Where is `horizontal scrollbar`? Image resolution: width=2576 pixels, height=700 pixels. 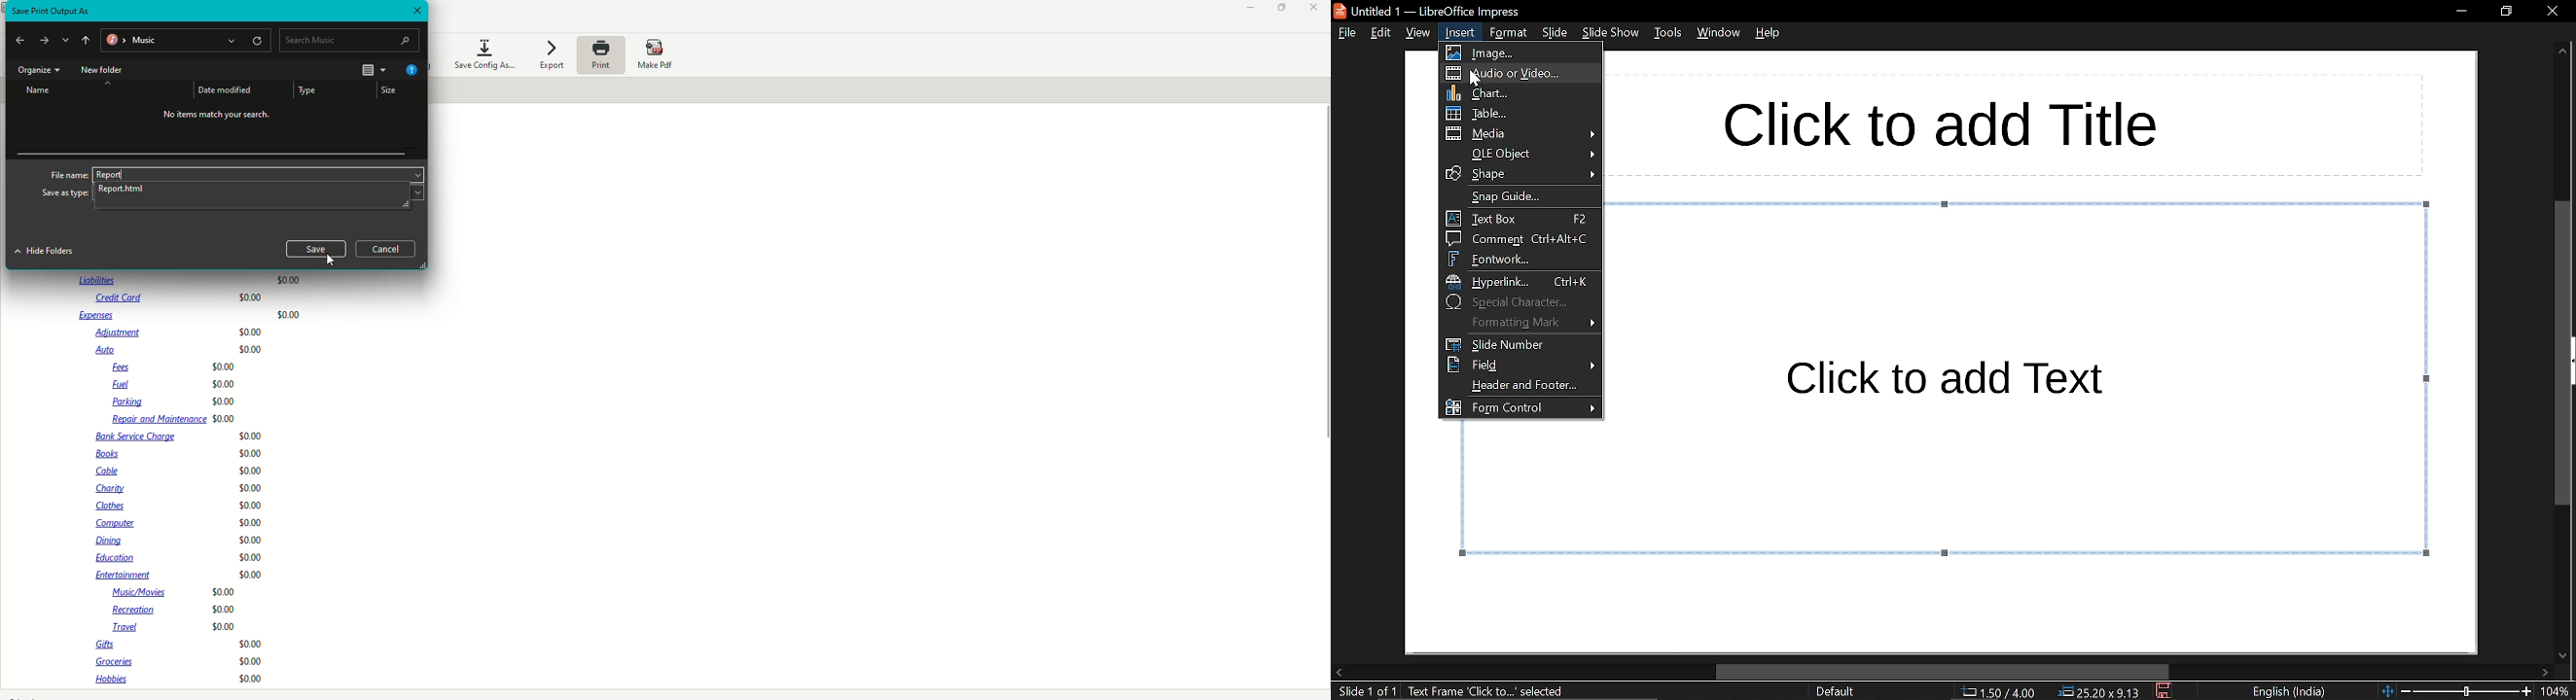 horizontal scrollbar is located at coordinates (1942, 672).